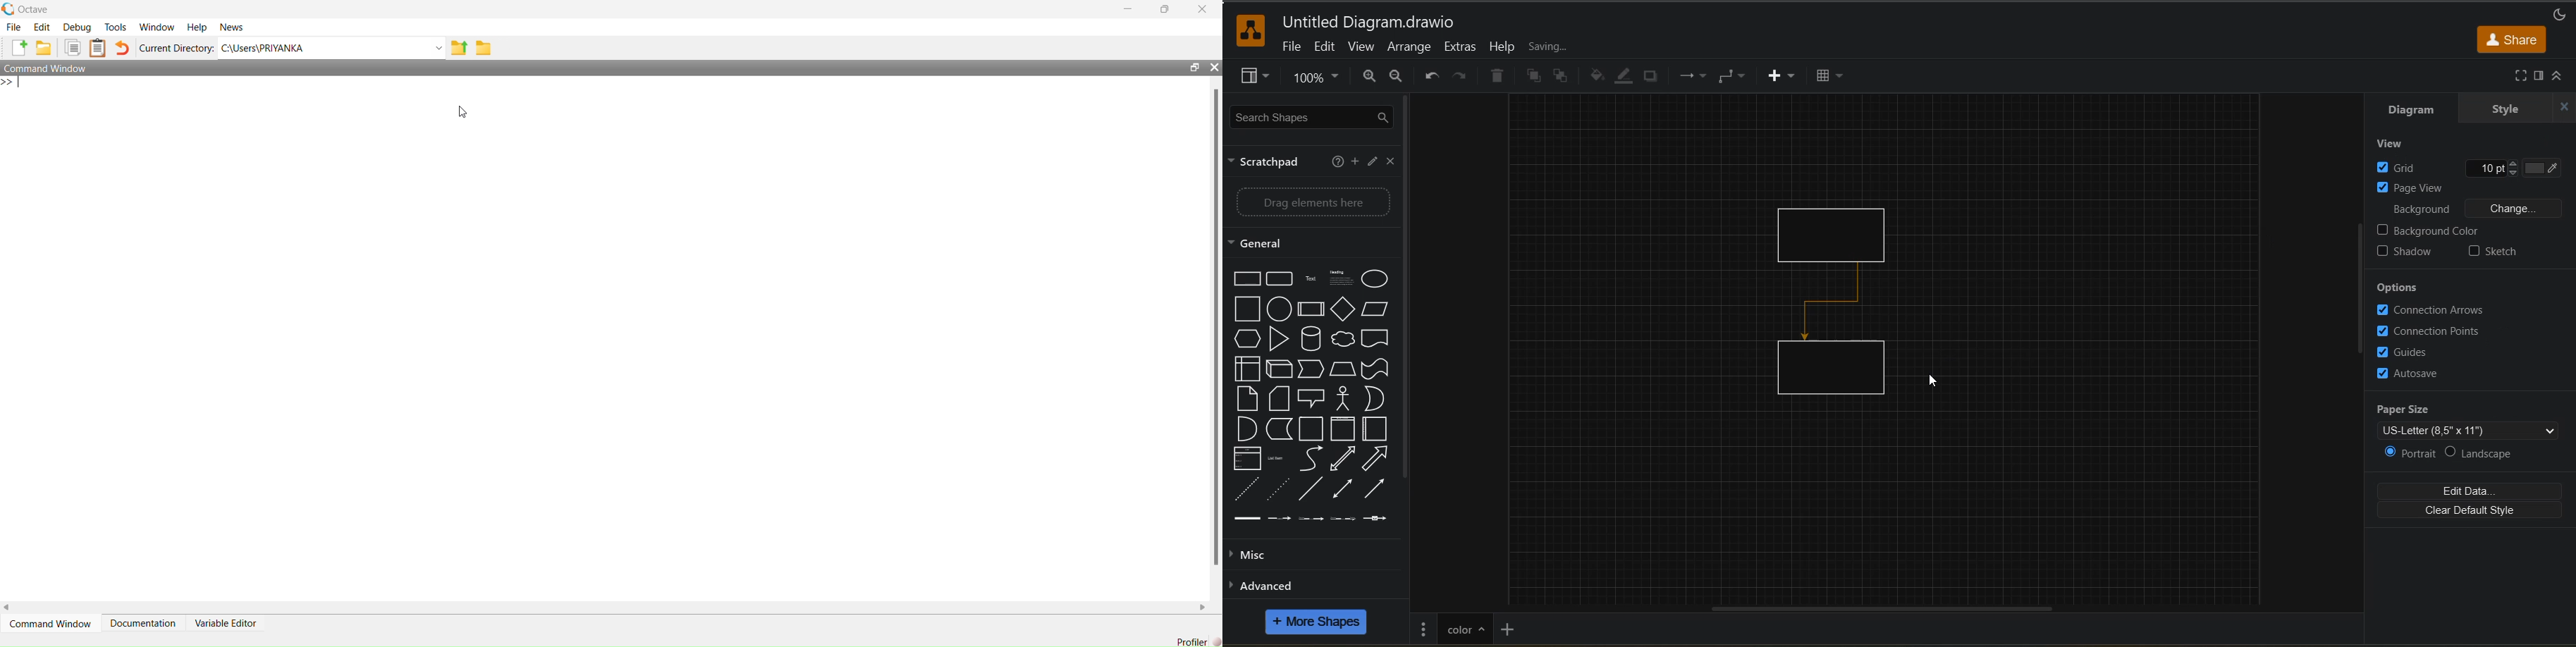 Image resolution: width=2576 pixels, height=672 pixels. Describe the element at coordinates (1373, 162) in the screenshot. I see `edit` at that location.